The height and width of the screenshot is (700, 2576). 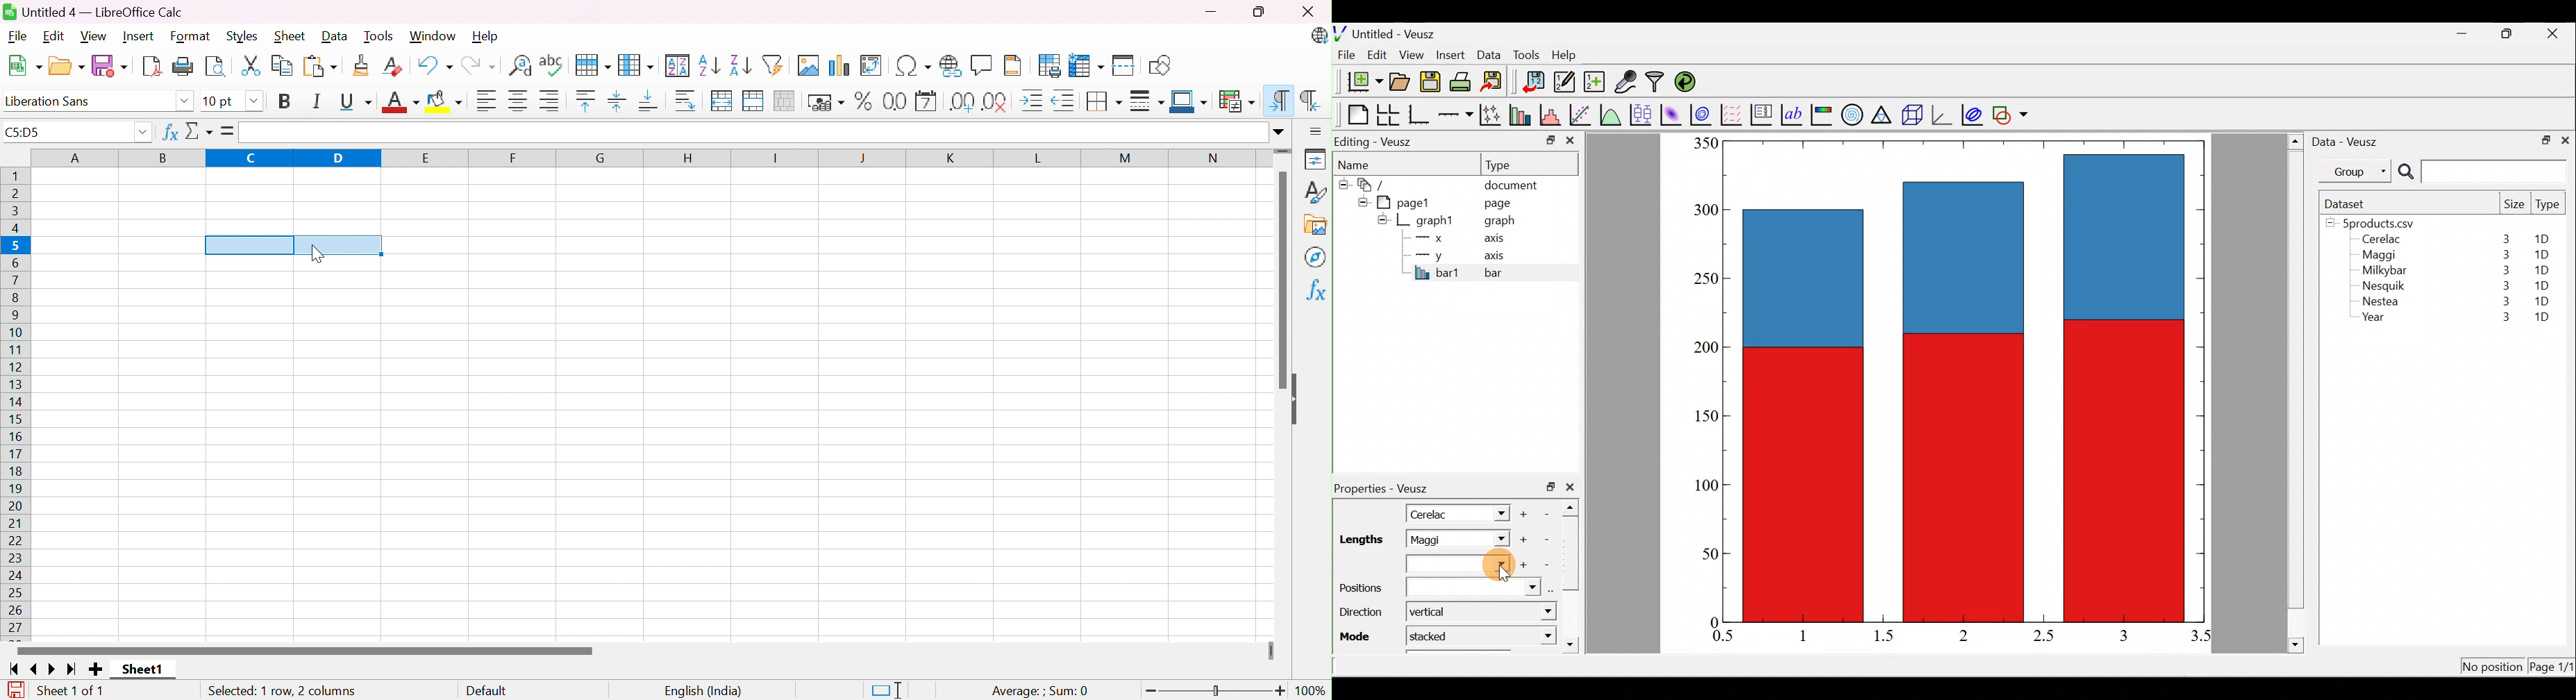 I want to click on 150, so click(x=1706, y=419).